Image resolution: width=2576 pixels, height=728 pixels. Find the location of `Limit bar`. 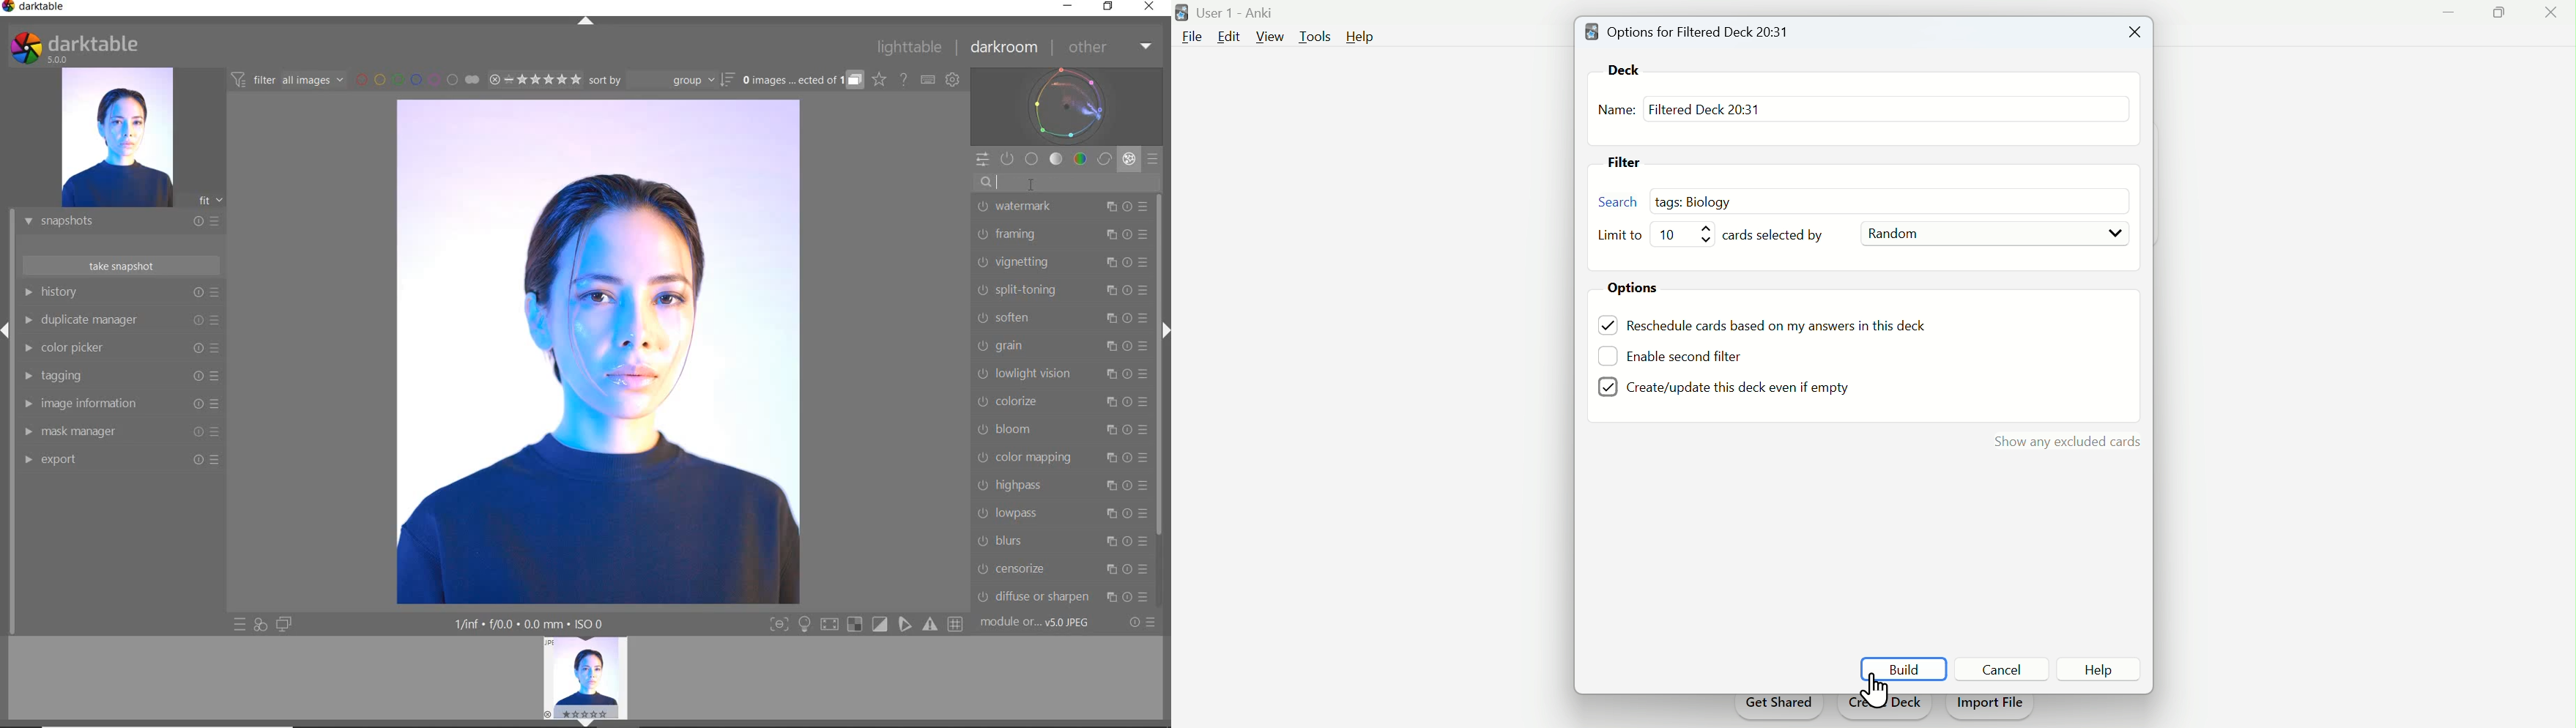

Limit bar is located at coordinates (1688, 234).